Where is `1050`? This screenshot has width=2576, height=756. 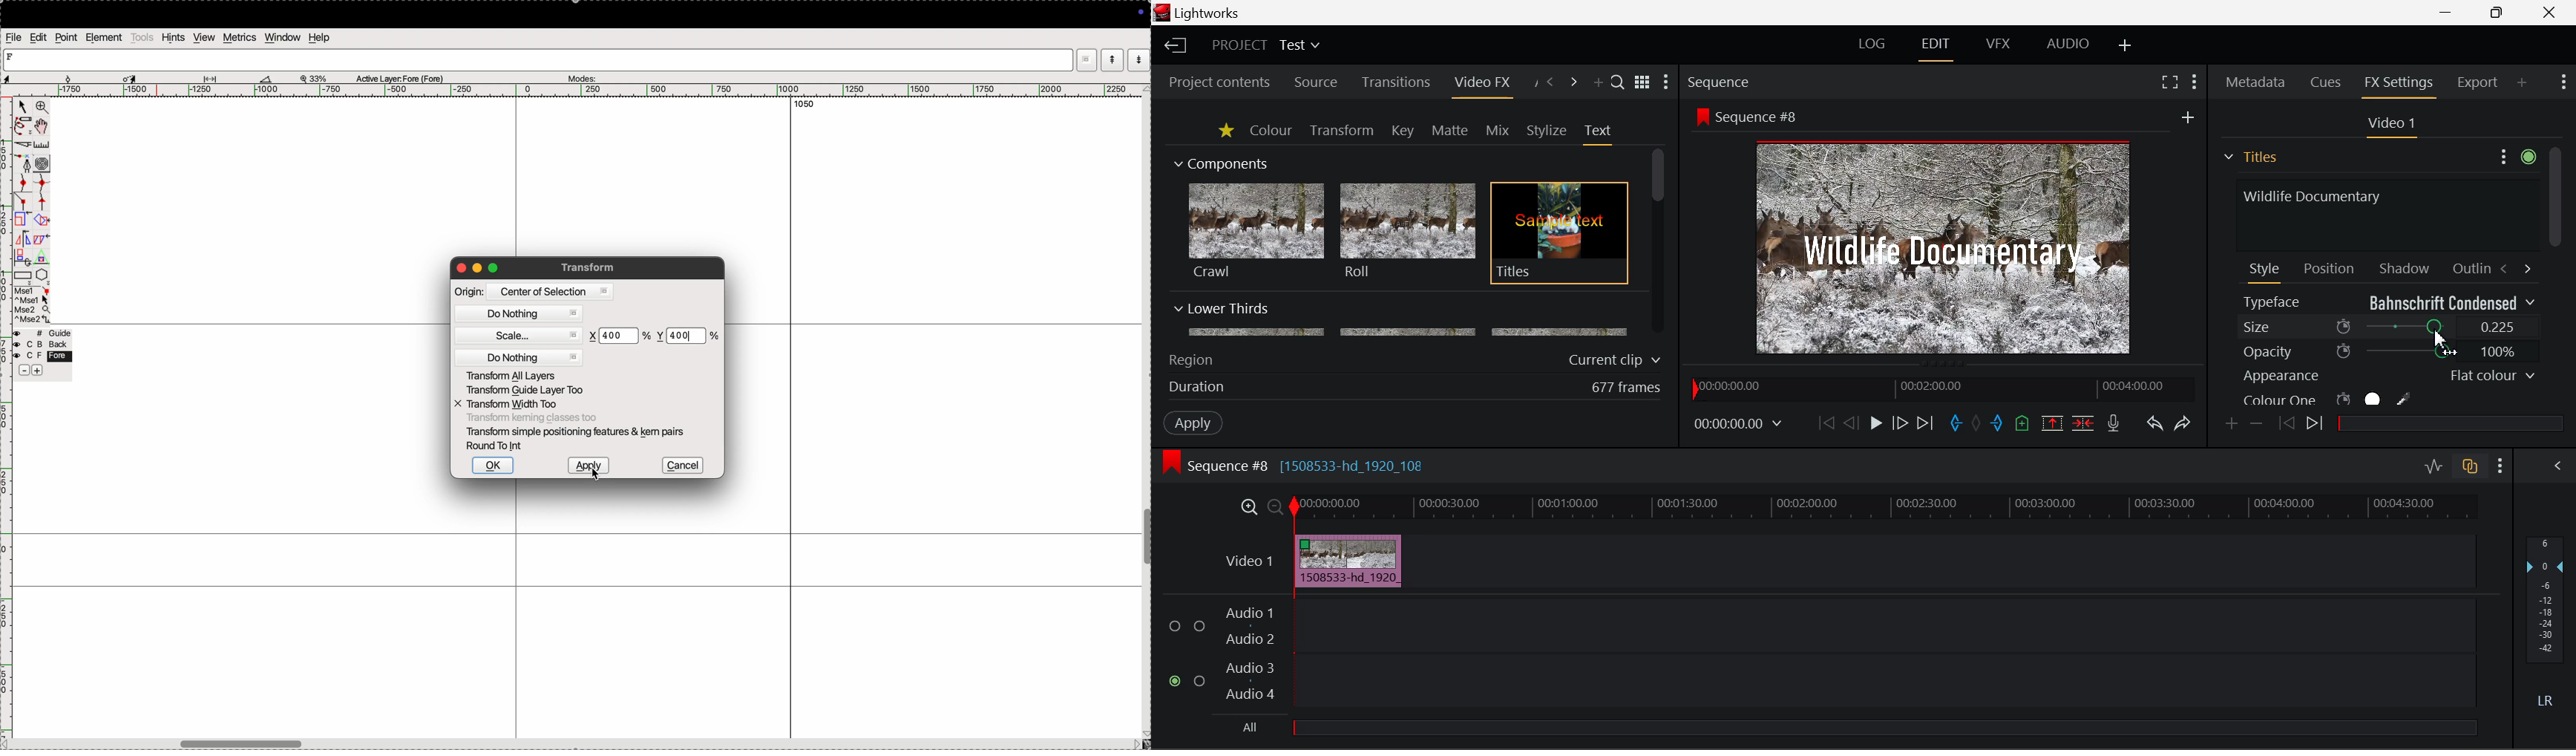 1050 is located at coordinates (806, 103).